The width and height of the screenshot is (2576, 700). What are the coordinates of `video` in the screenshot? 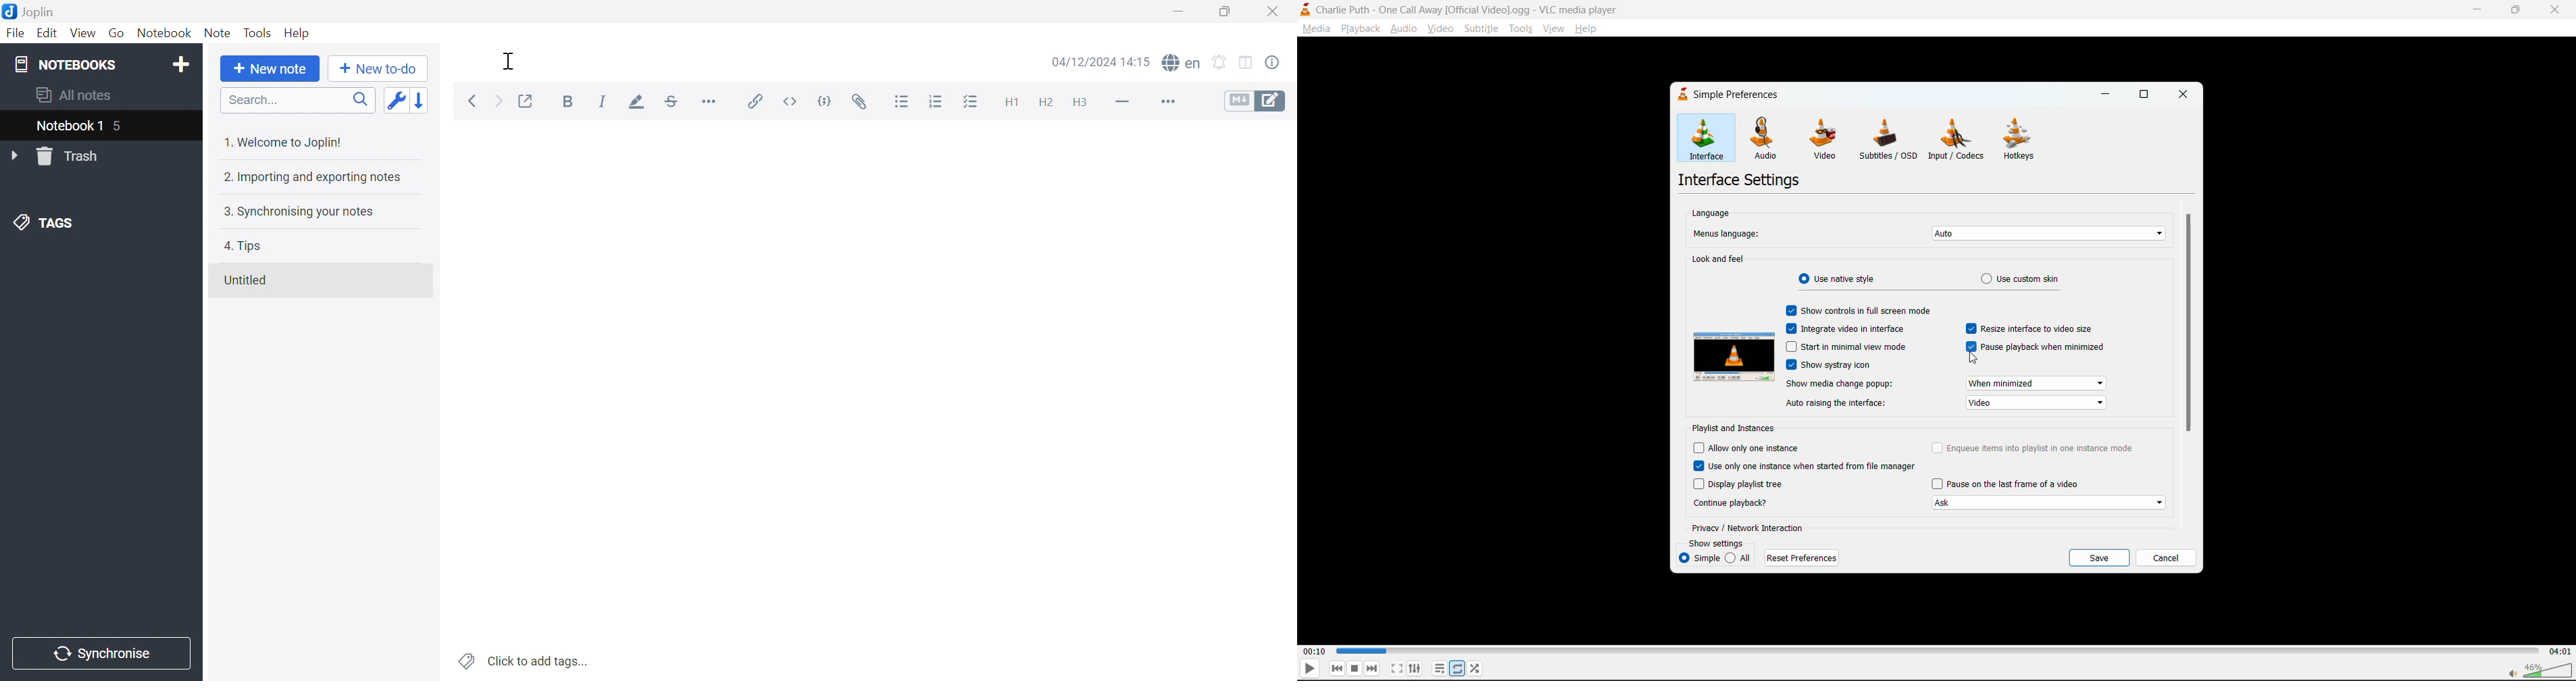 It's located at (2033, 401).